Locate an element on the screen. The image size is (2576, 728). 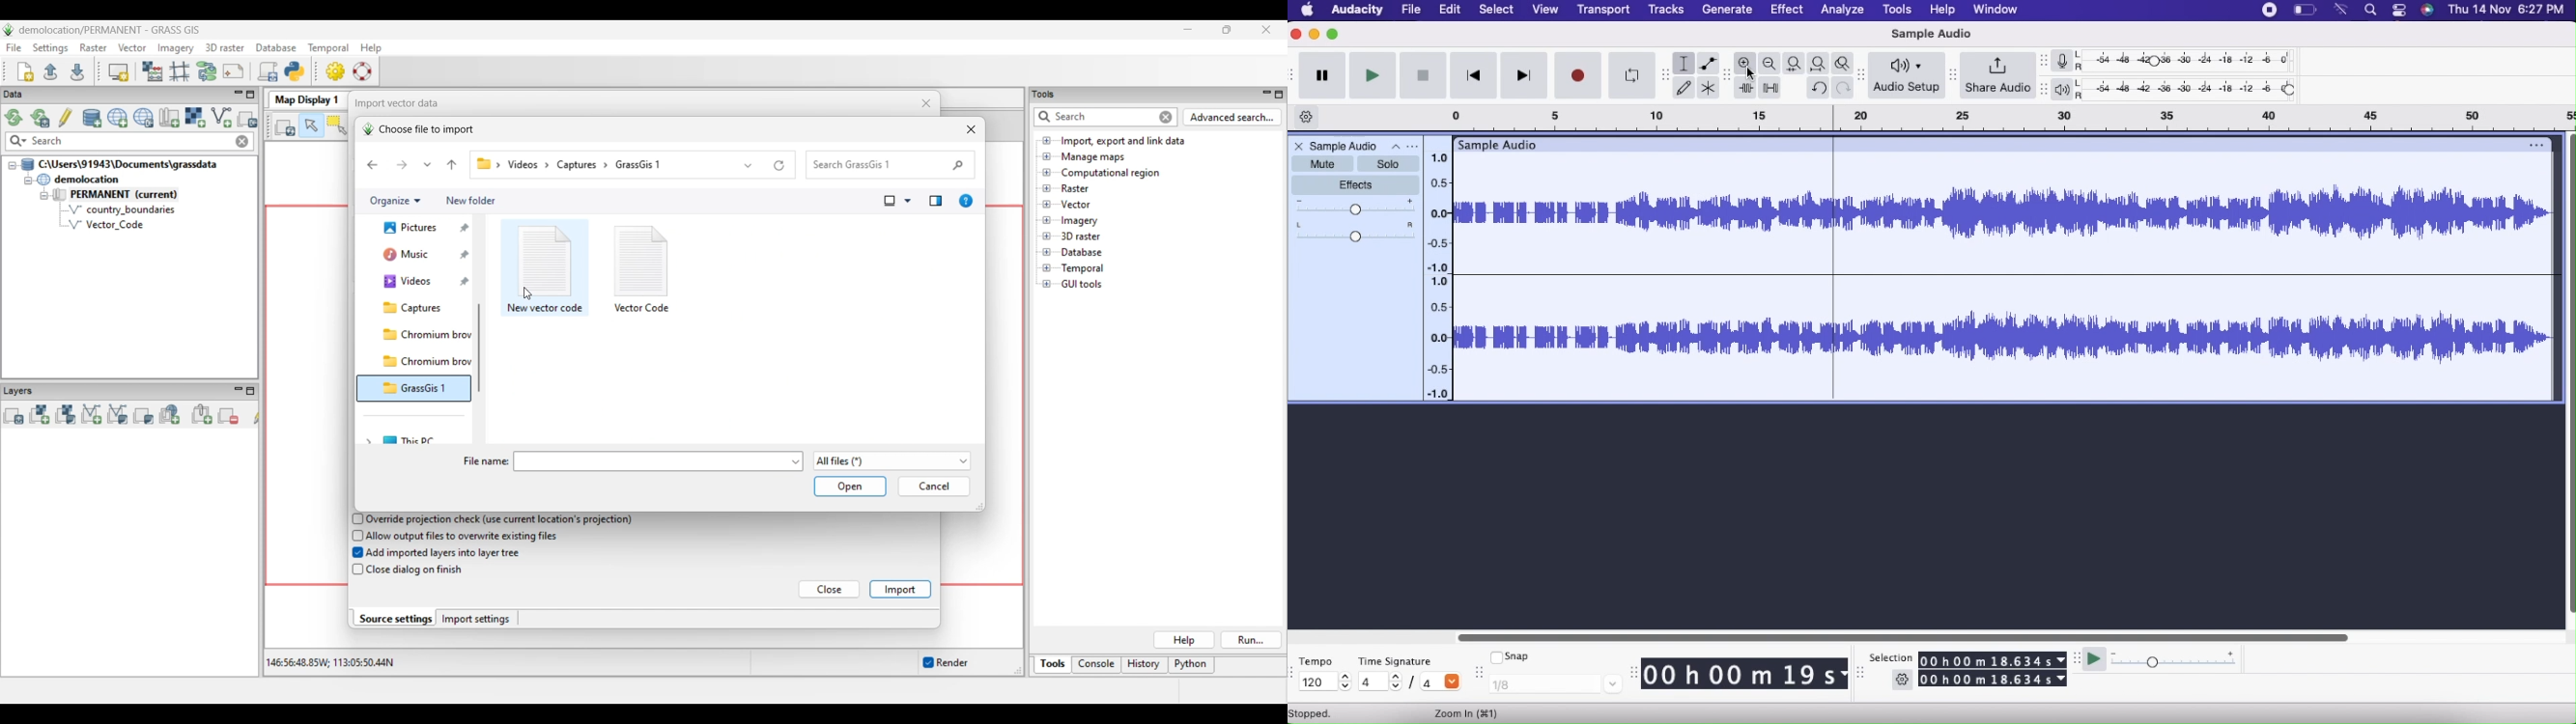
Maximize is located at coordinates (1334, 36).